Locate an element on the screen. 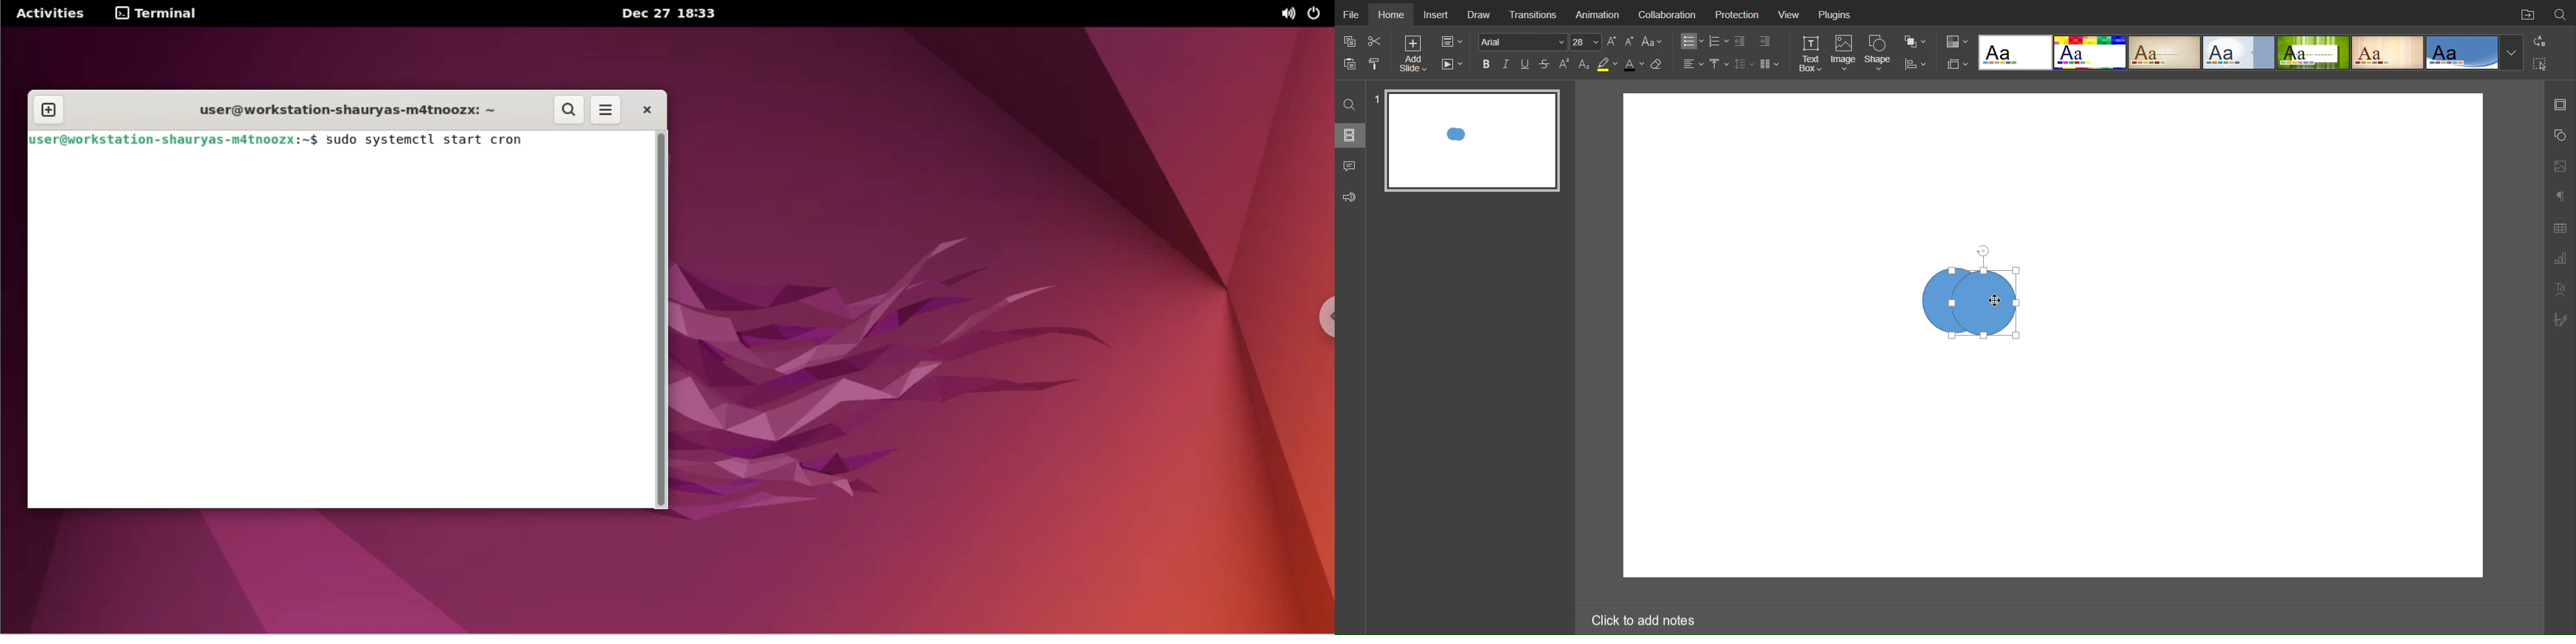 This screenshot has height=644, width=2576. Click to add notes is located at coordinates (1642, 618).